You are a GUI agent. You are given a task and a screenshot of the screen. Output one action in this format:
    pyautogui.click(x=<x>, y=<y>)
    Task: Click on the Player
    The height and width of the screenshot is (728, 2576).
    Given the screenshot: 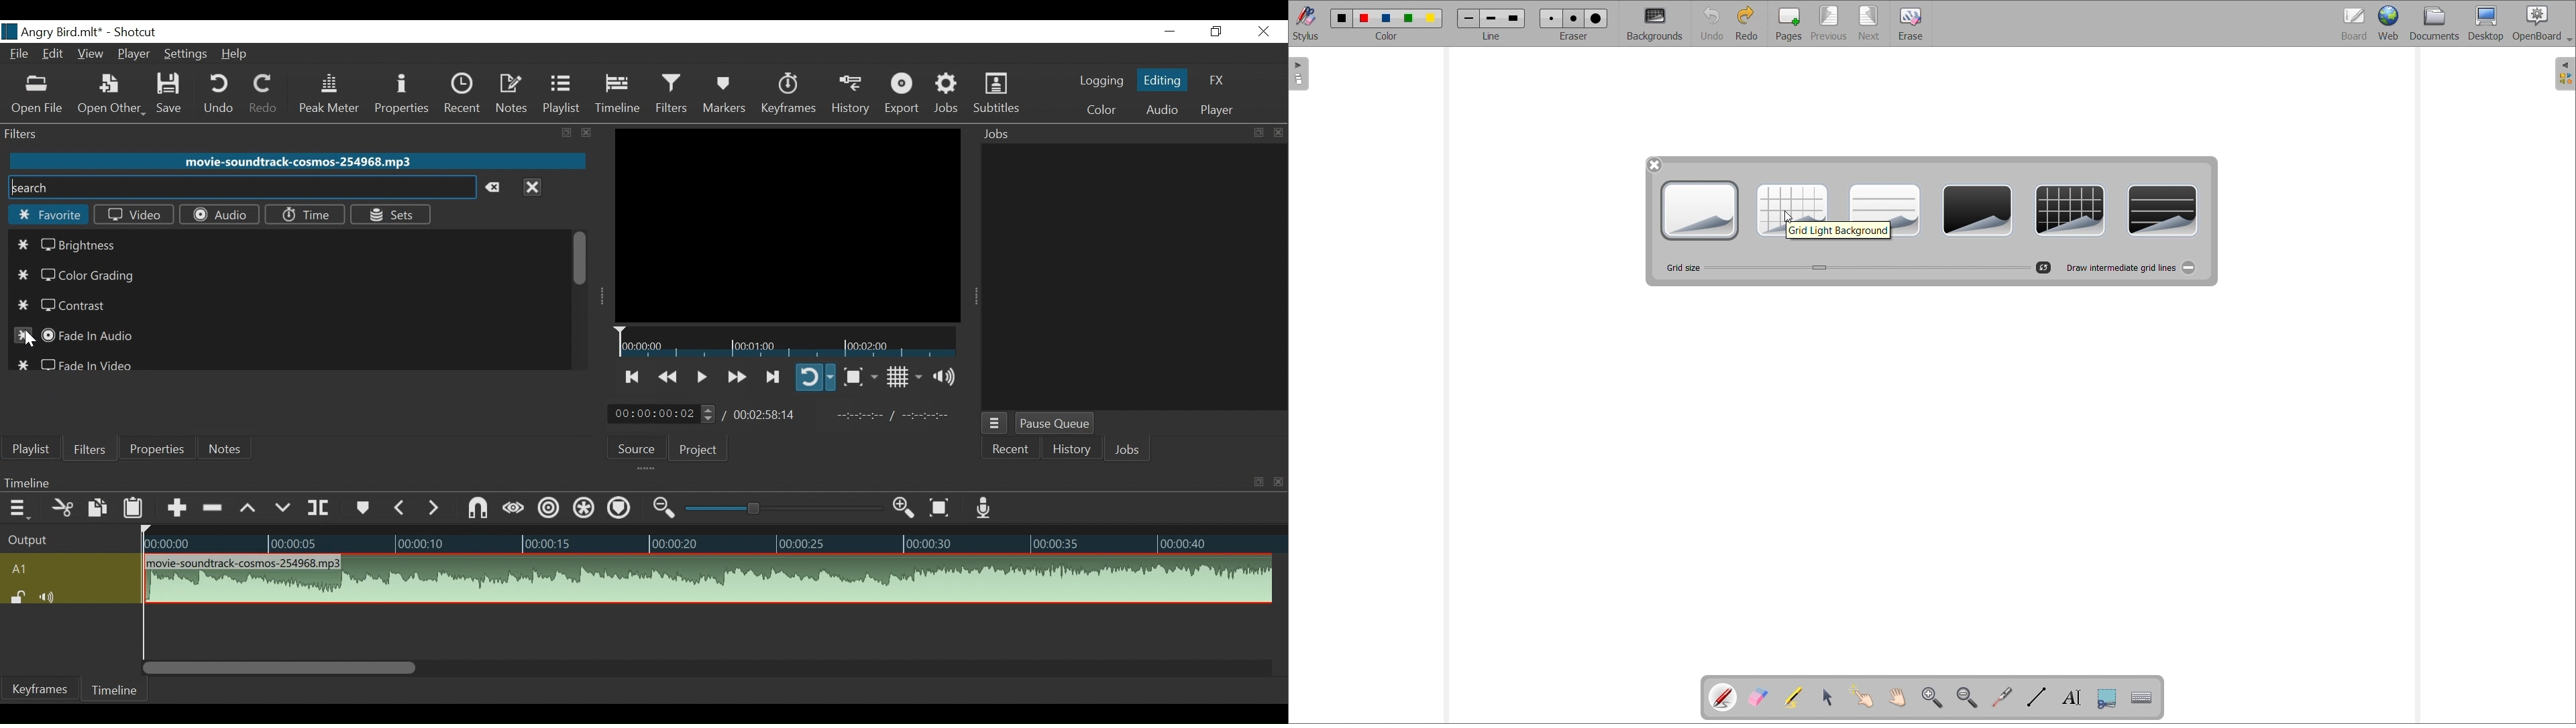 What is the action you would take?
    pyautogui.click(x=131, y=56)
    